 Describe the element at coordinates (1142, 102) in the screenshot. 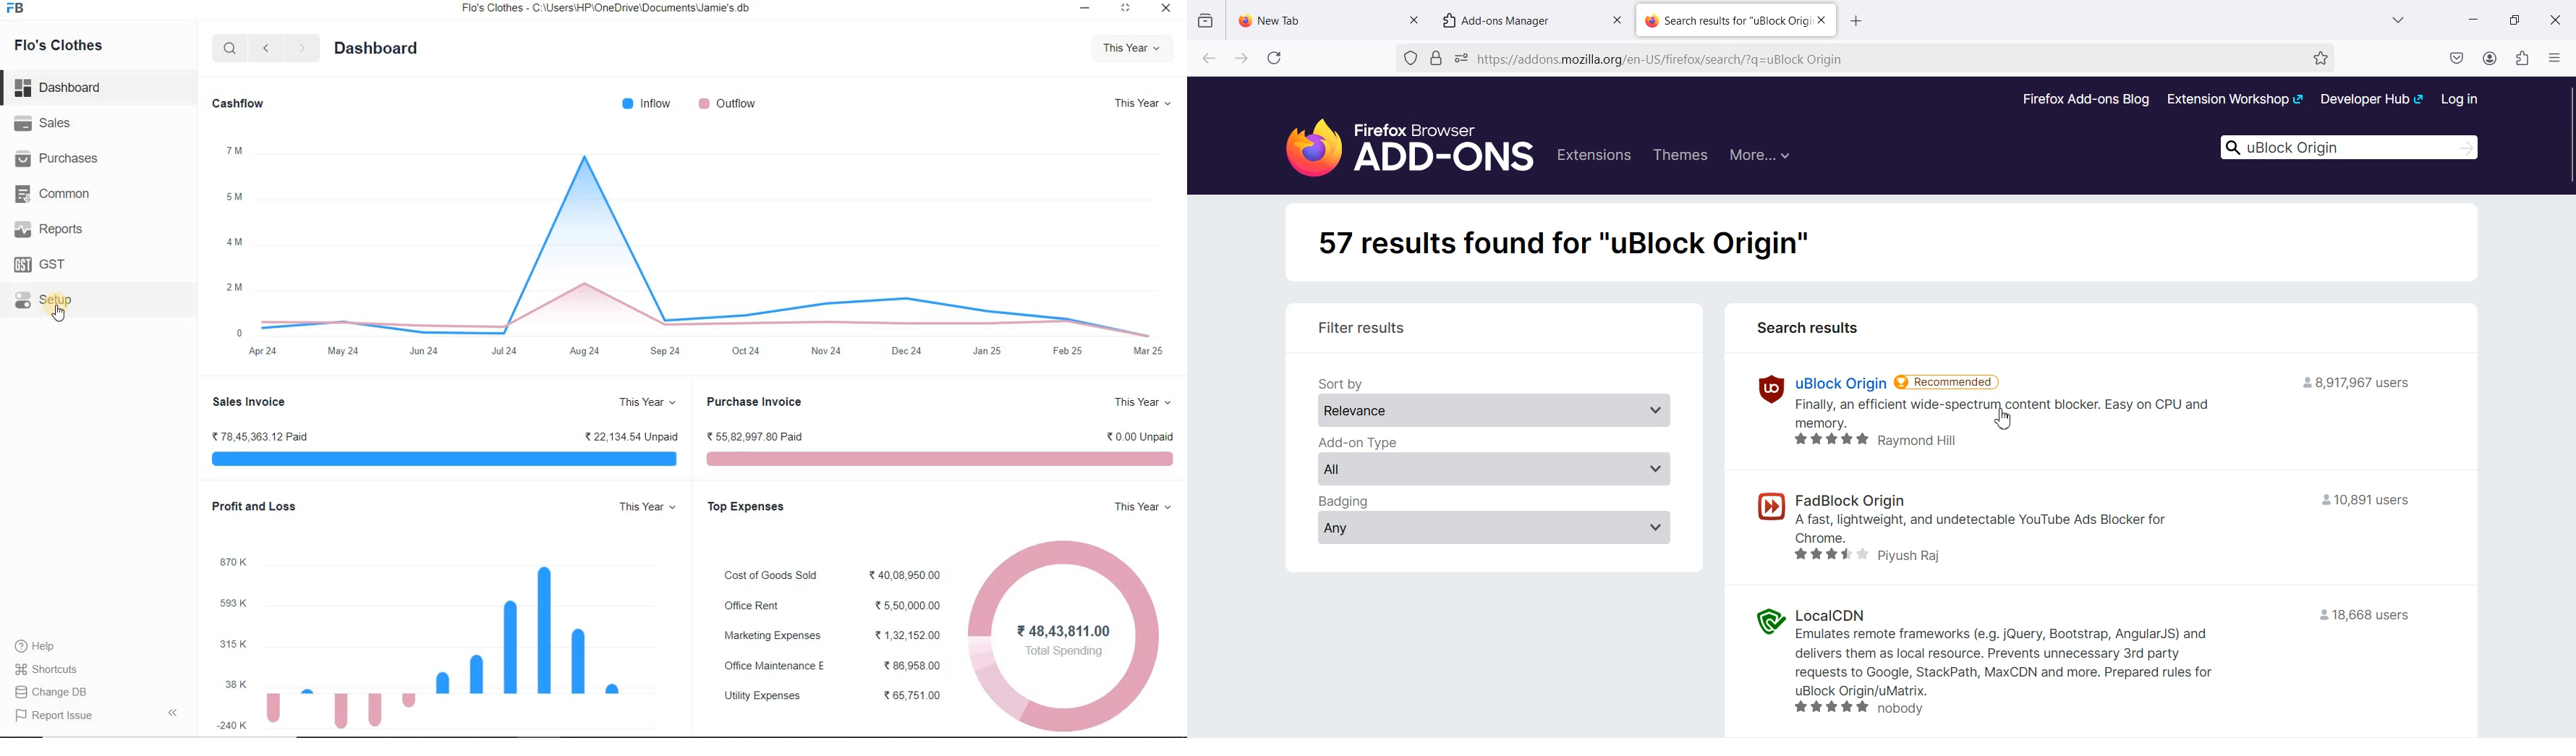

I see `This Year v` at that location.